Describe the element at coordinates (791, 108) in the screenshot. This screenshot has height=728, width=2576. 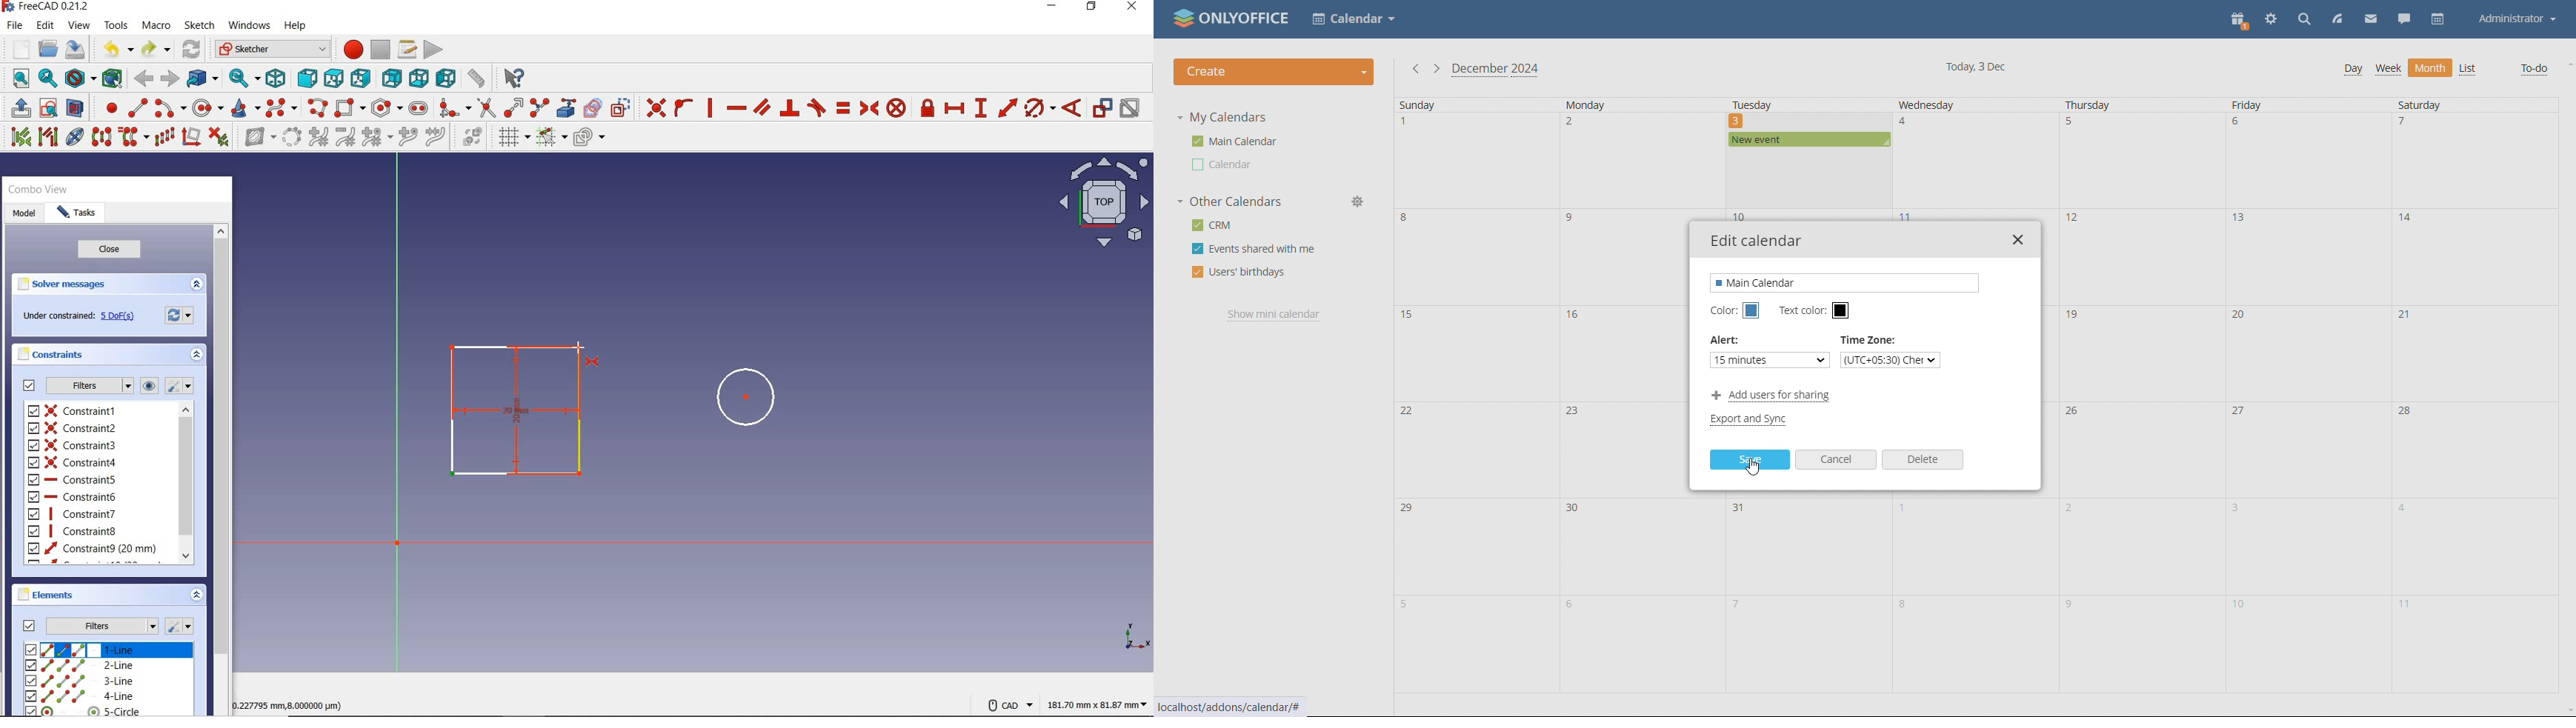
I see `constrain perpendicular` at that location.